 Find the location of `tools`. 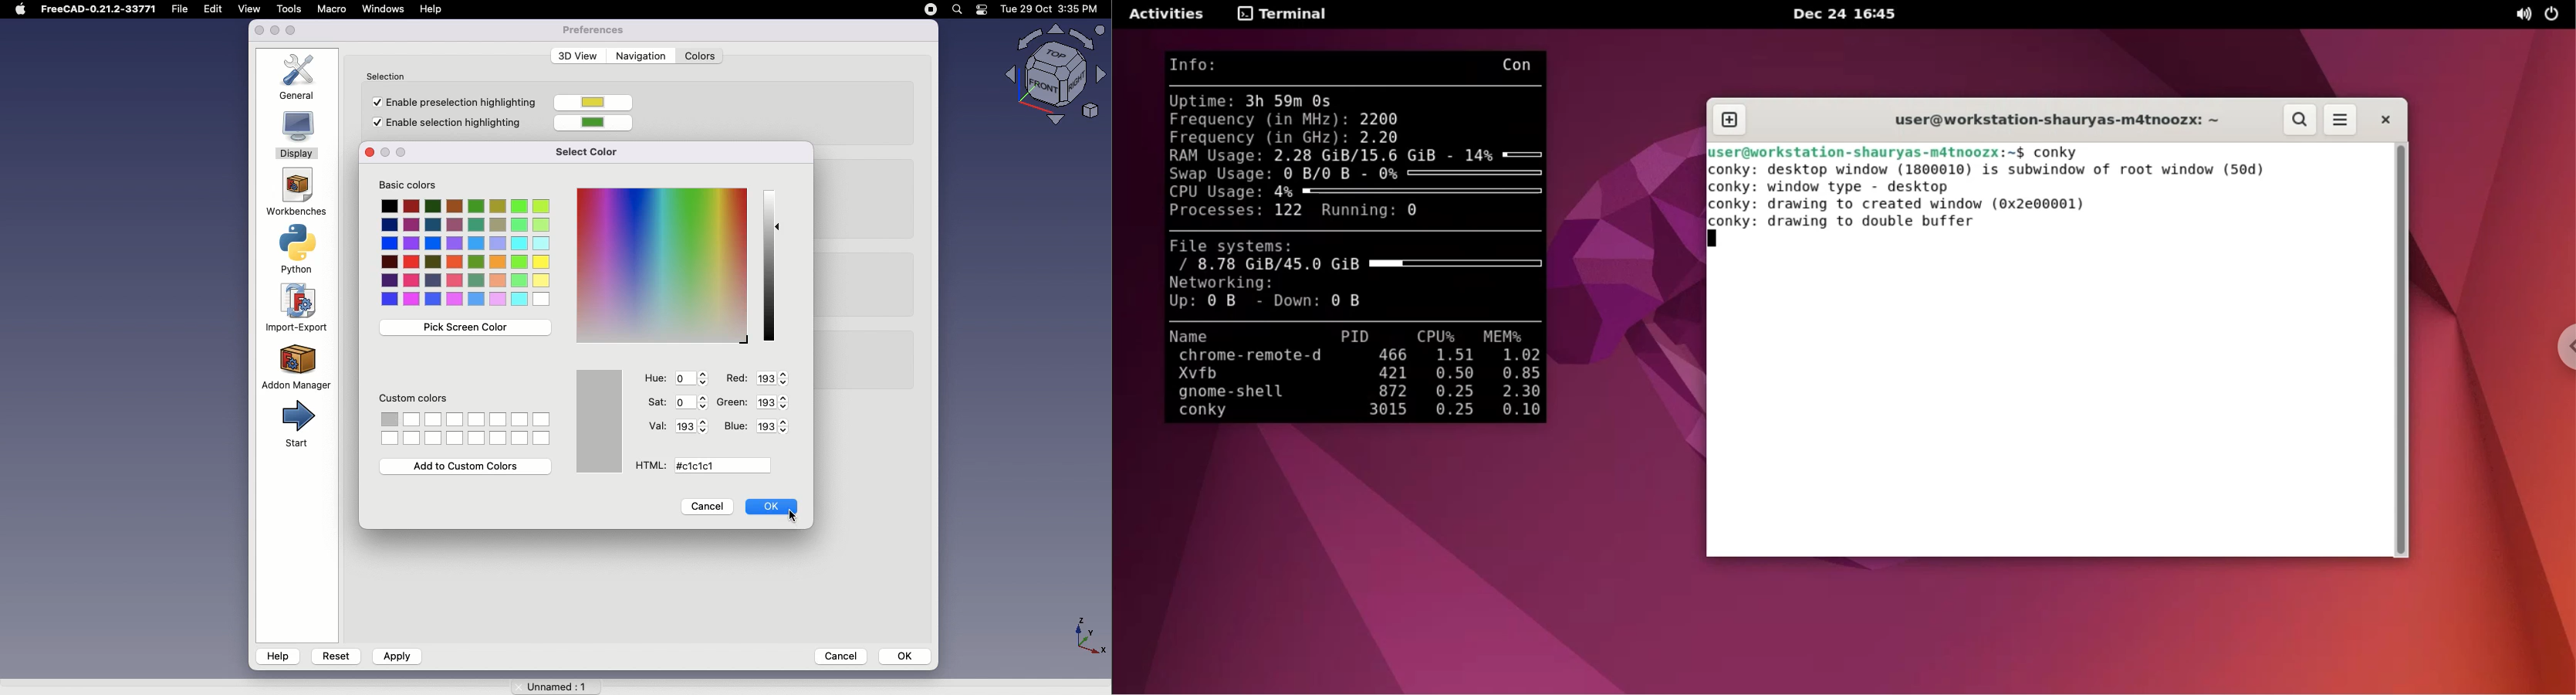

tools is located at coordinates (288, 8).